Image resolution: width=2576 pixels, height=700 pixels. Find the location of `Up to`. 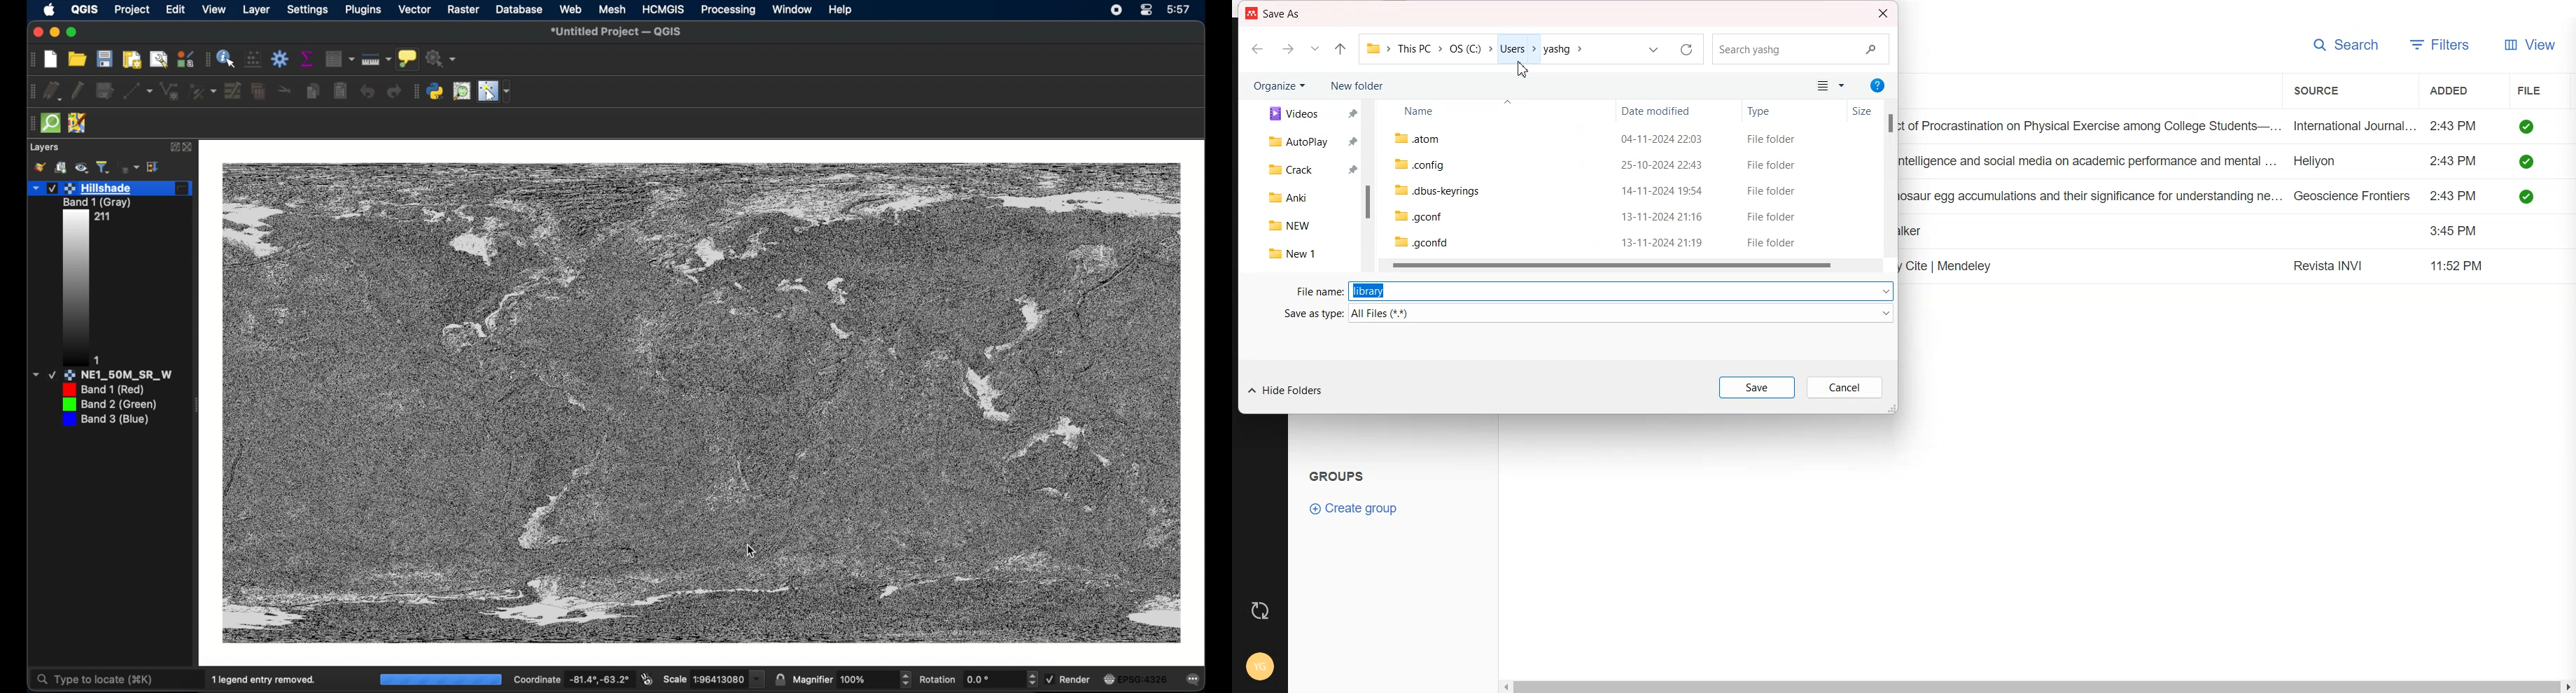

Up to is located at coordinates (1340, 50).